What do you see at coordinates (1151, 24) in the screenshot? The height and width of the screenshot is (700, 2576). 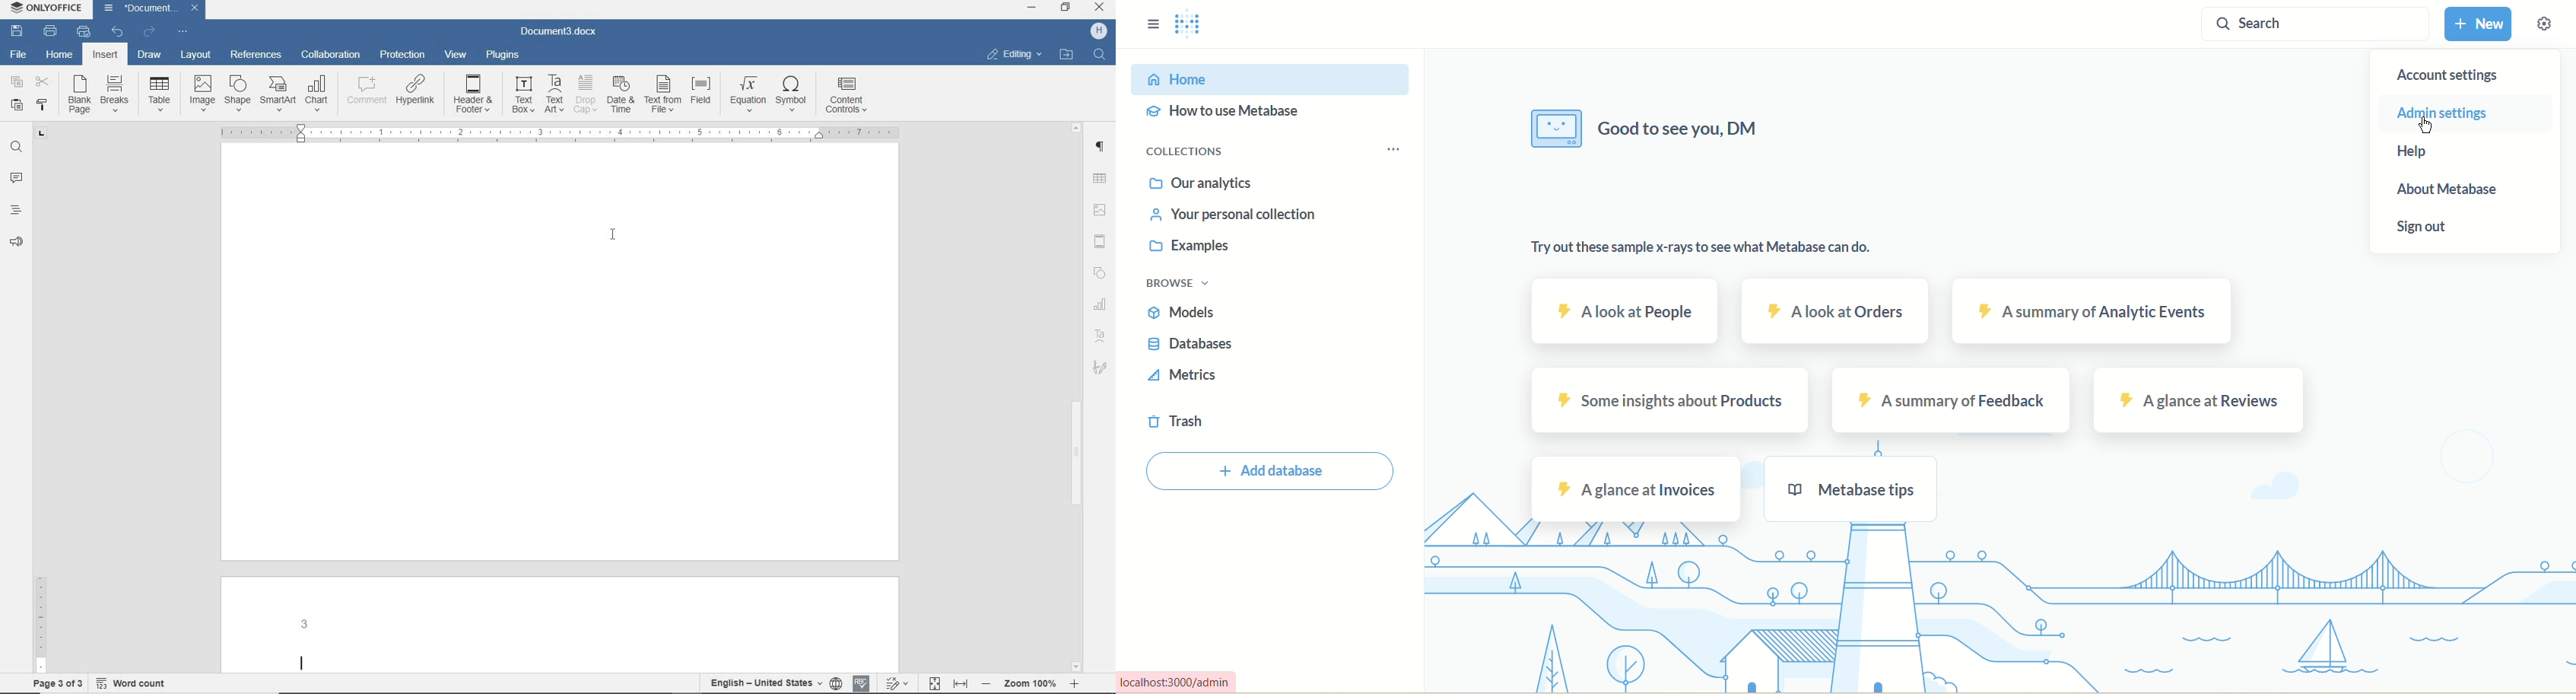 I see `sidebar` at bounding box center [1151, 24].